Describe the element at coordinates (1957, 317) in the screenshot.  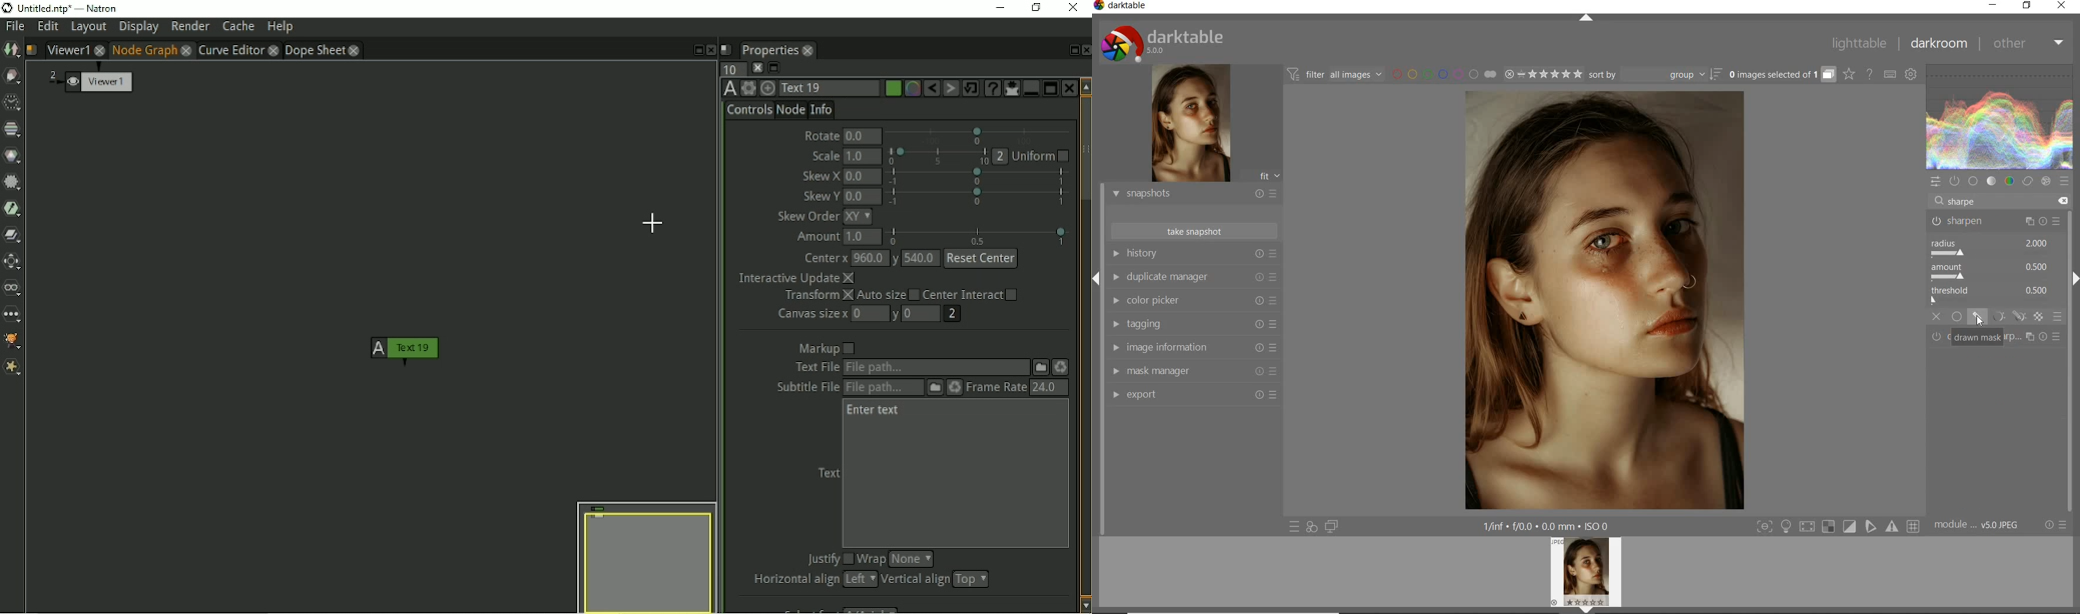
I see `UNIFORMLY` at that location.